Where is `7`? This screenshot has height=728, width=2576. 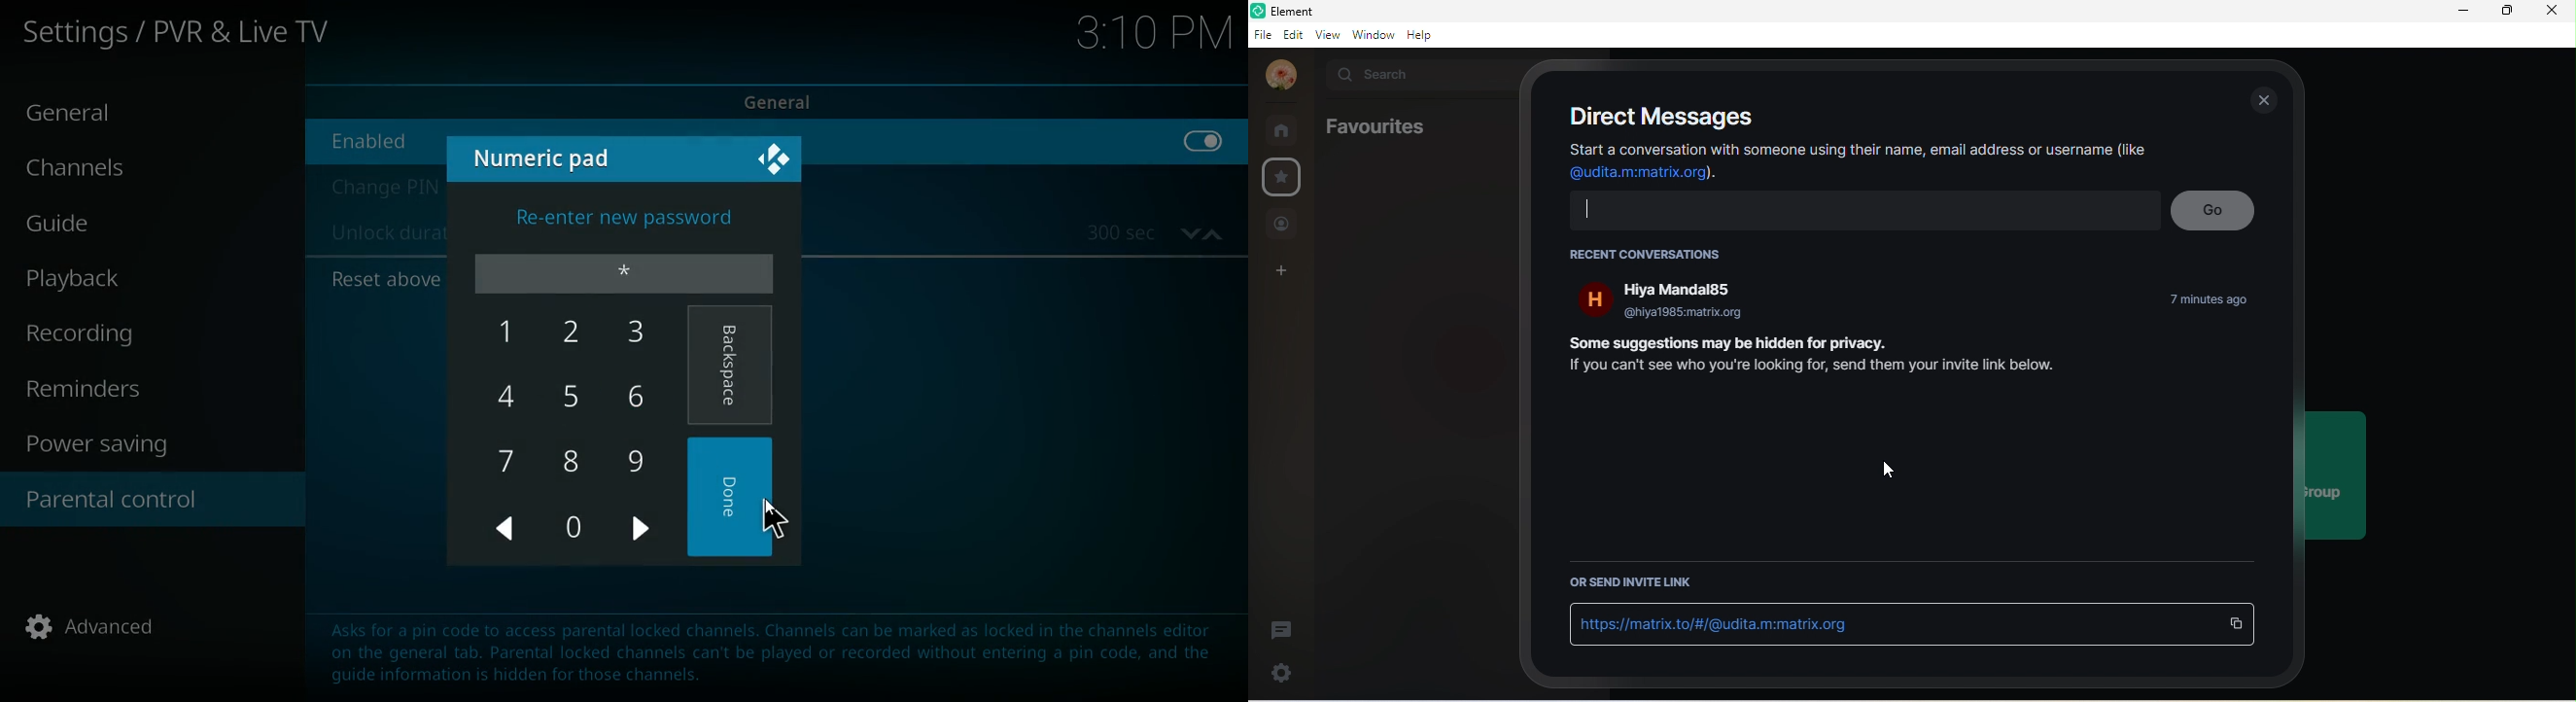
7 is located at coordinates (511, 461).